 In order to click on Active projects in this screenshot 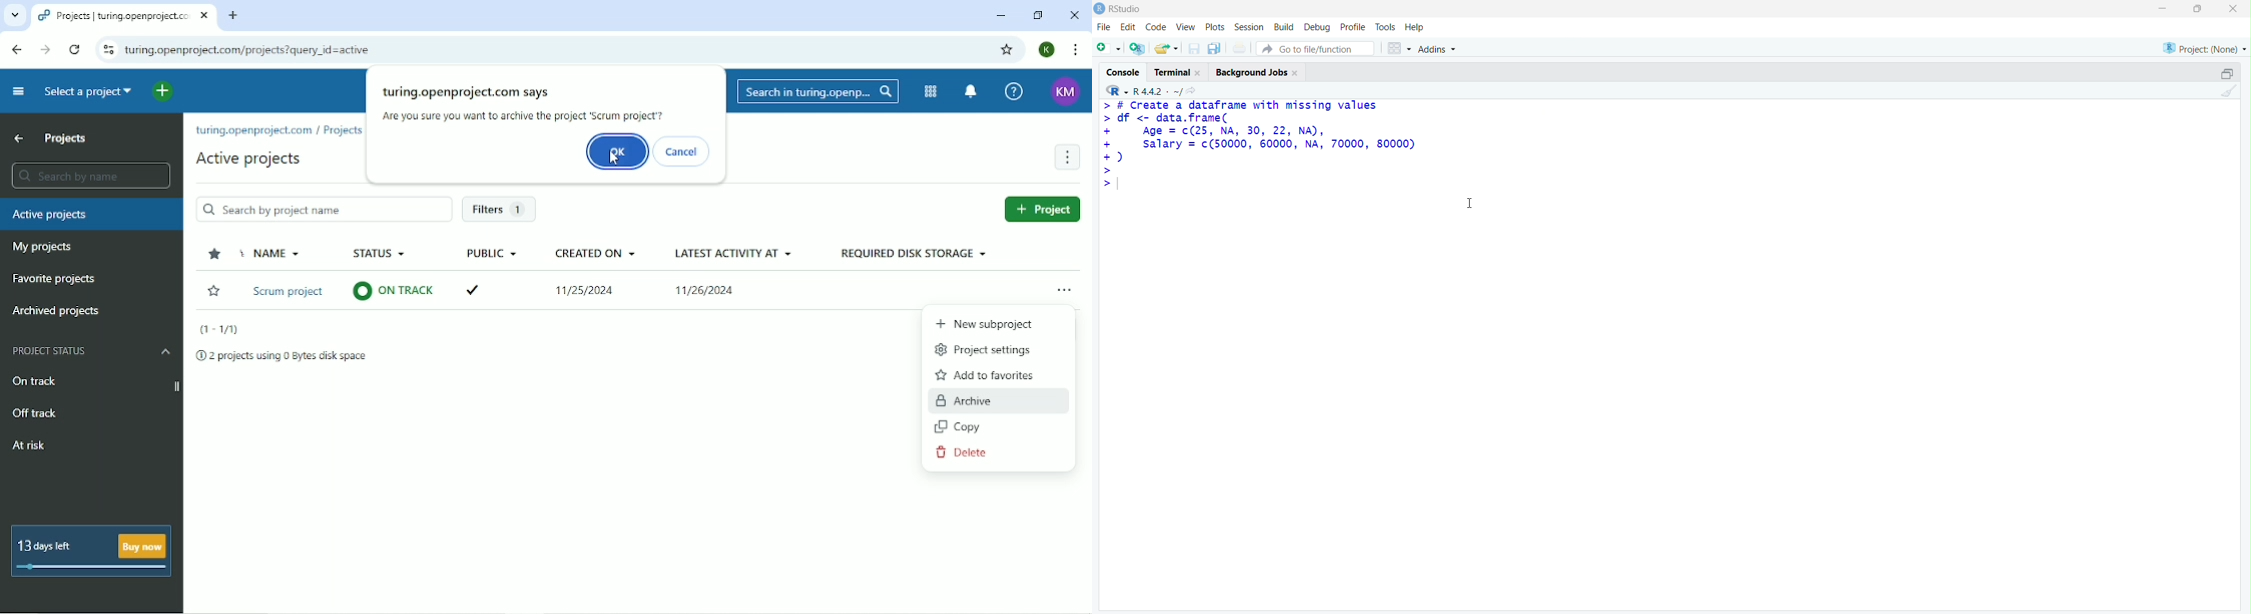, I will do `click(249, 159)`.